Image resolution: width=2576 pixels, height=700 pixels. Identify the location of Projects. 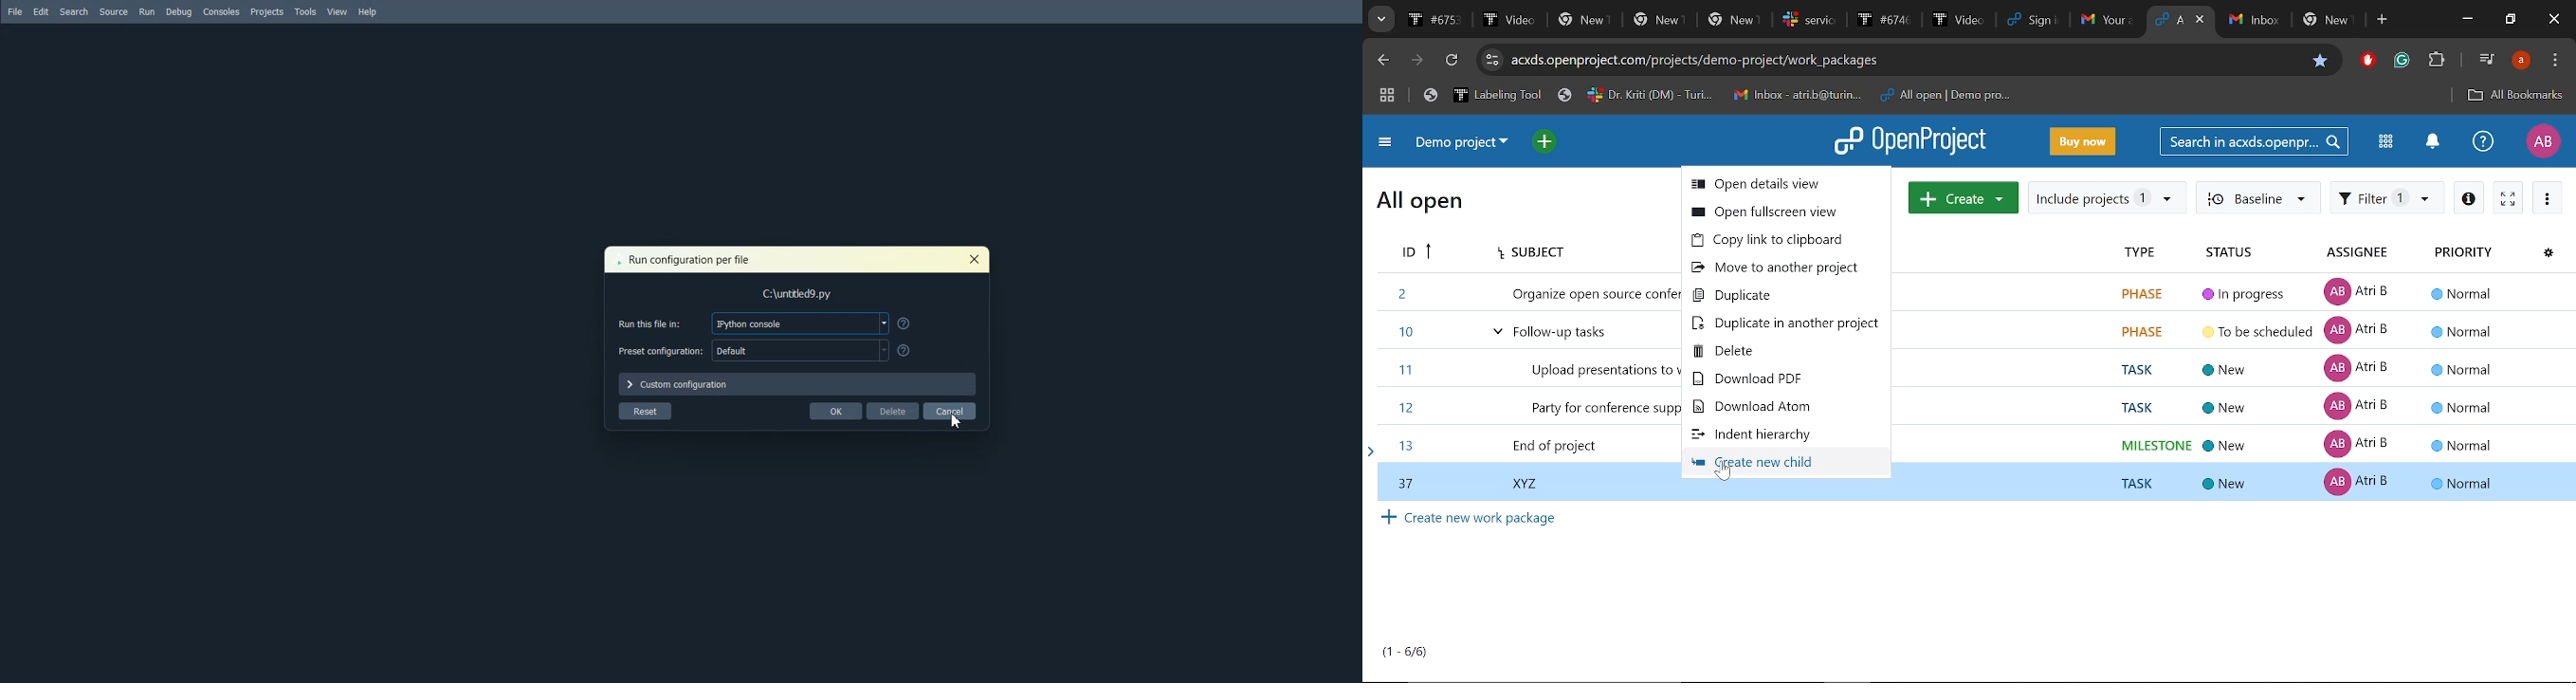
(267, 11).